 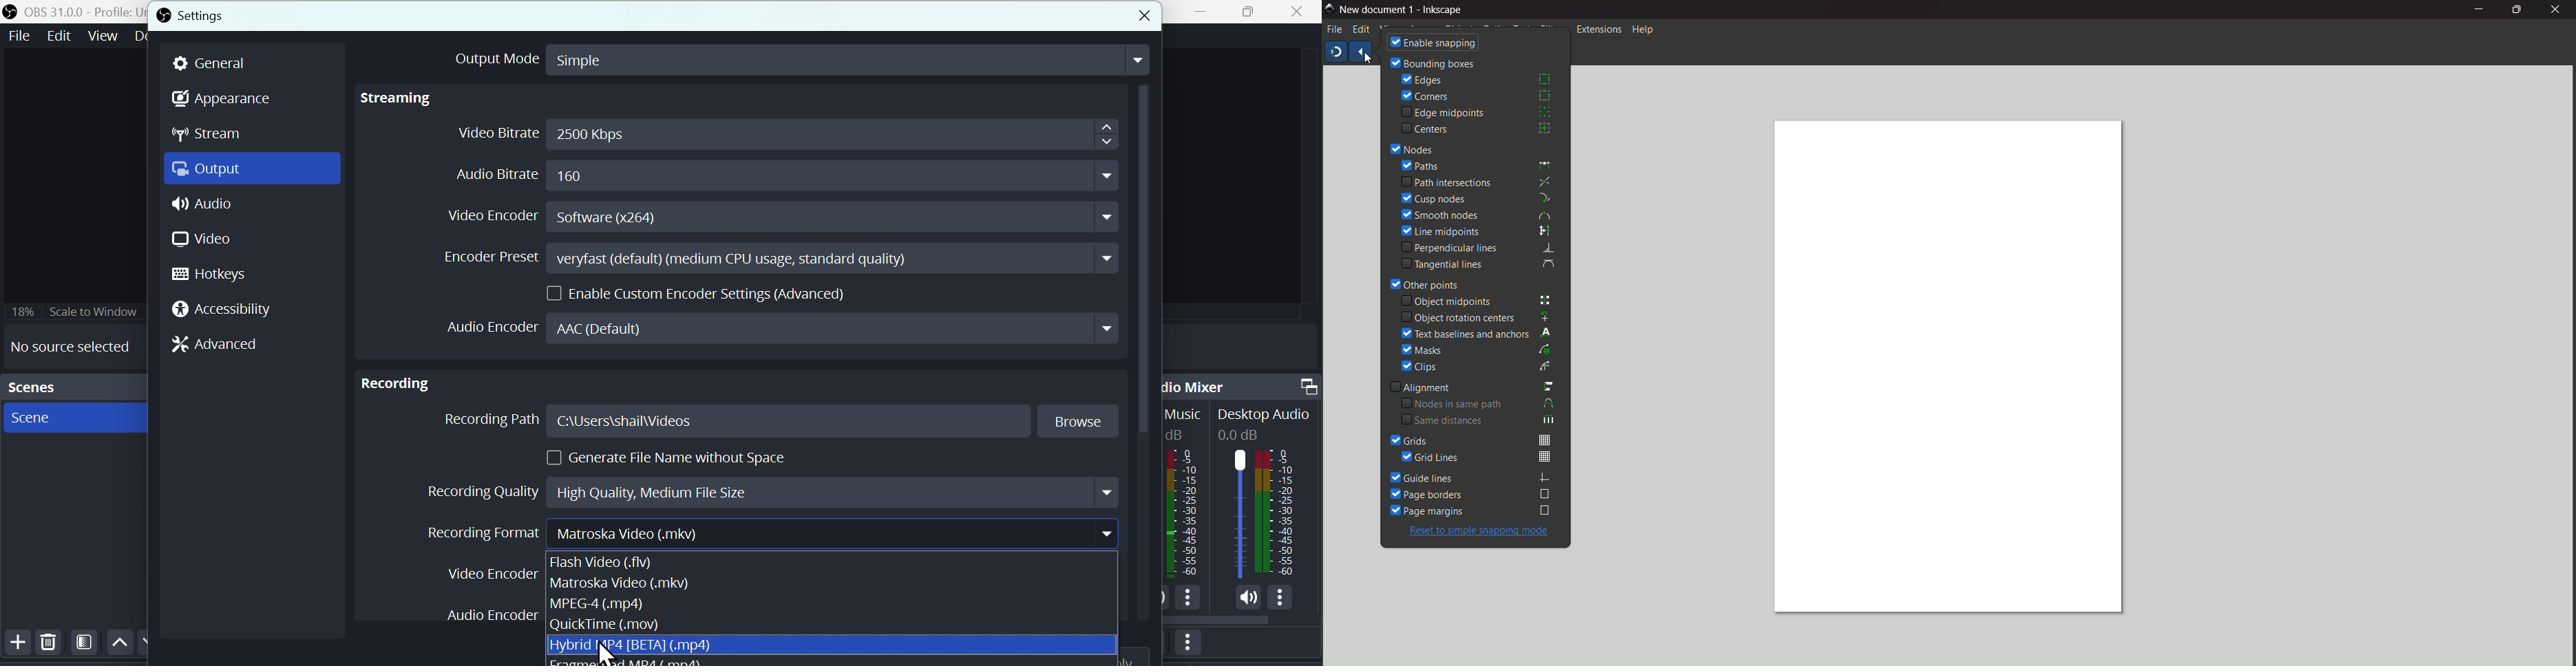 What do you see at coordinates (797, 58) in the screenshot?
I see `output mode` at bounding box center [797, 58].